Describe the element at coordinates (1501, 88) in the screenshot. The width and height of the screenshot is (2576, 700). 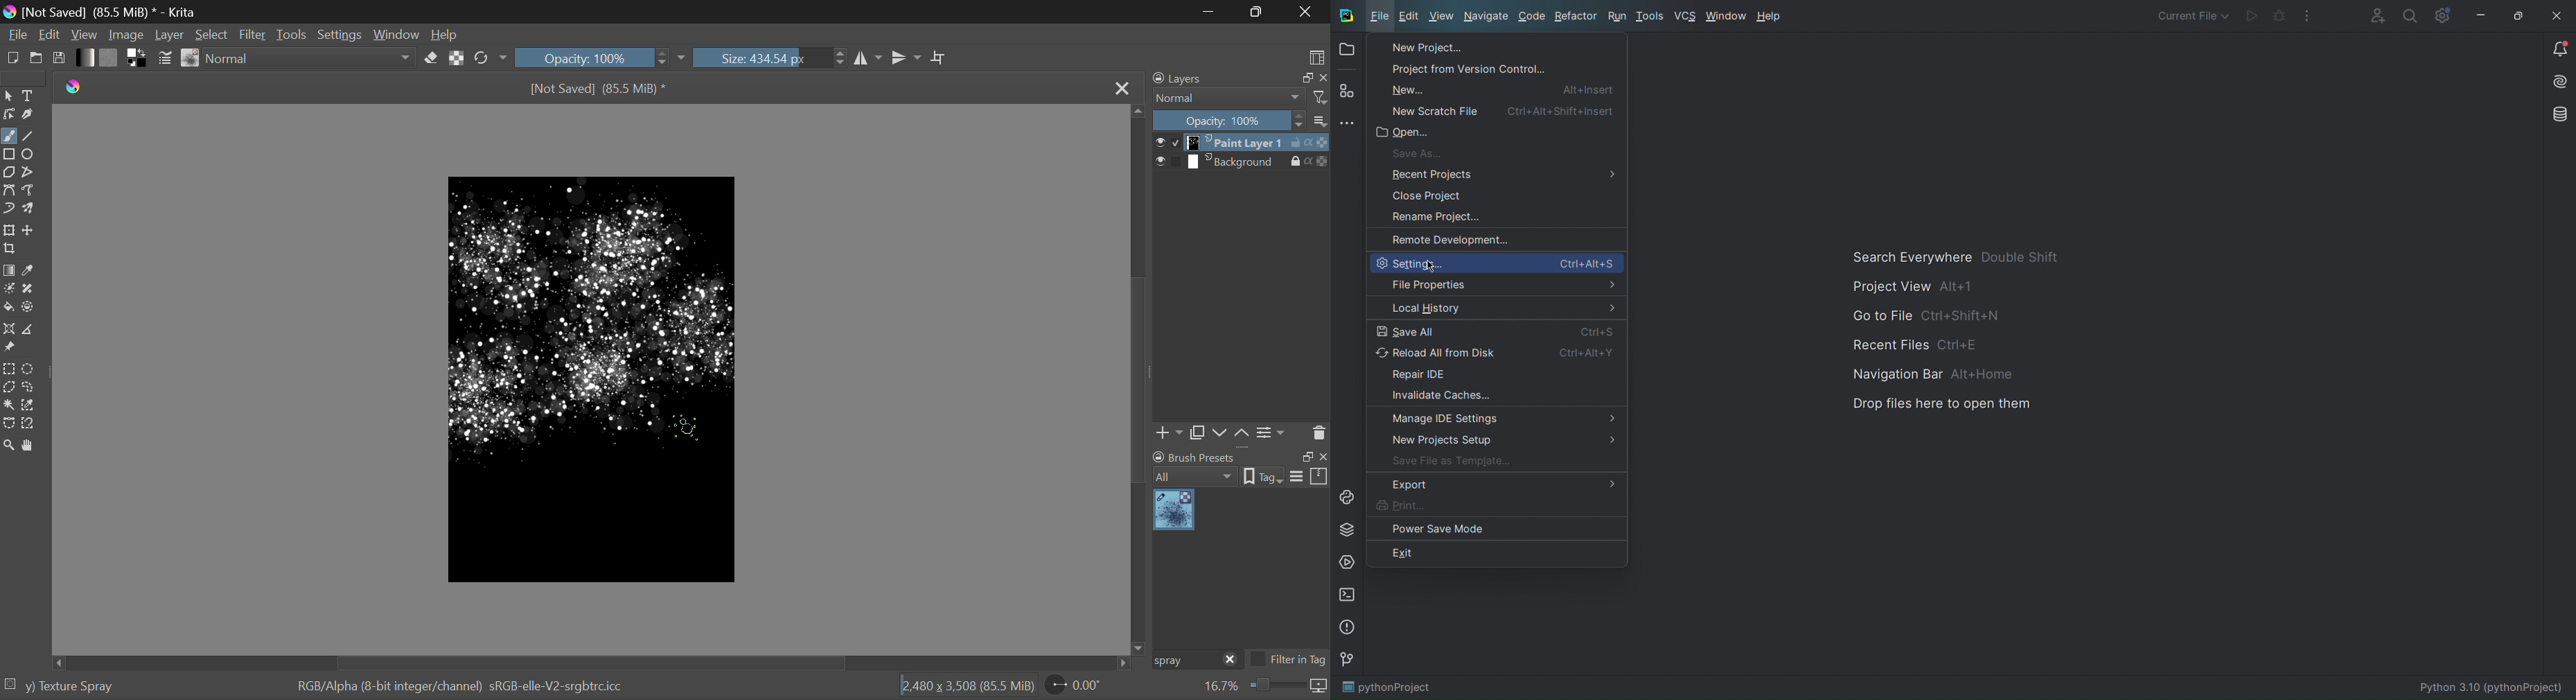
I see `New` at that location.